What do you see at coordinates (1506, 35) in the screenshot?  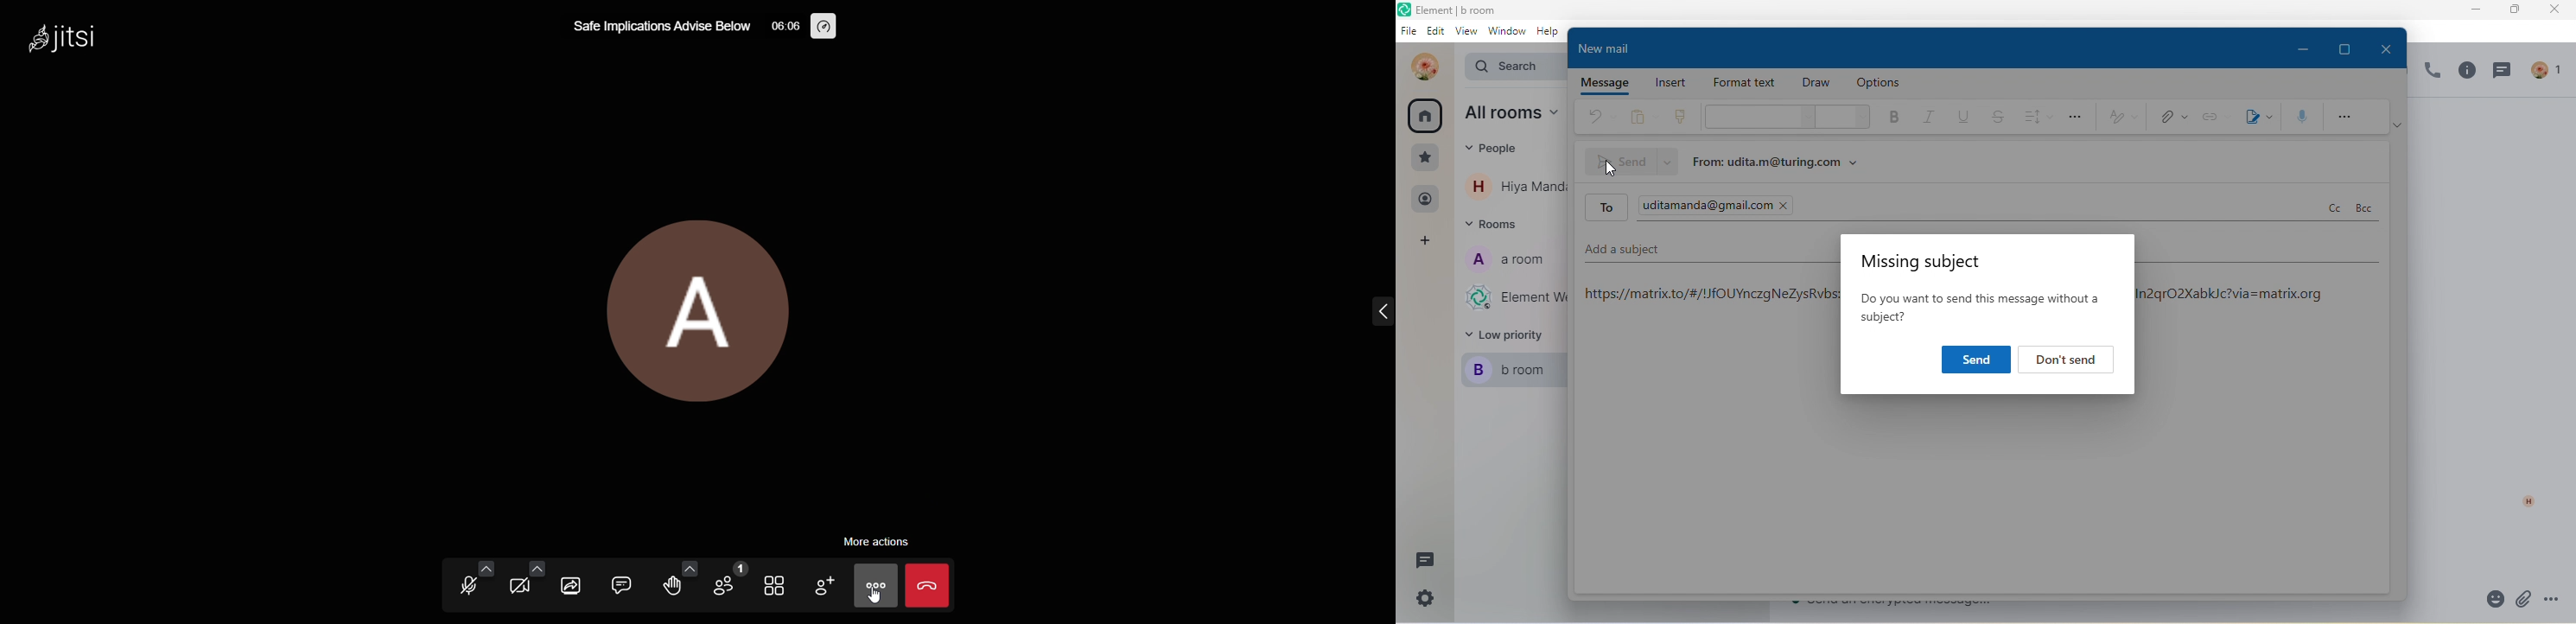 I see `window` at bounding box center [1506, 35].